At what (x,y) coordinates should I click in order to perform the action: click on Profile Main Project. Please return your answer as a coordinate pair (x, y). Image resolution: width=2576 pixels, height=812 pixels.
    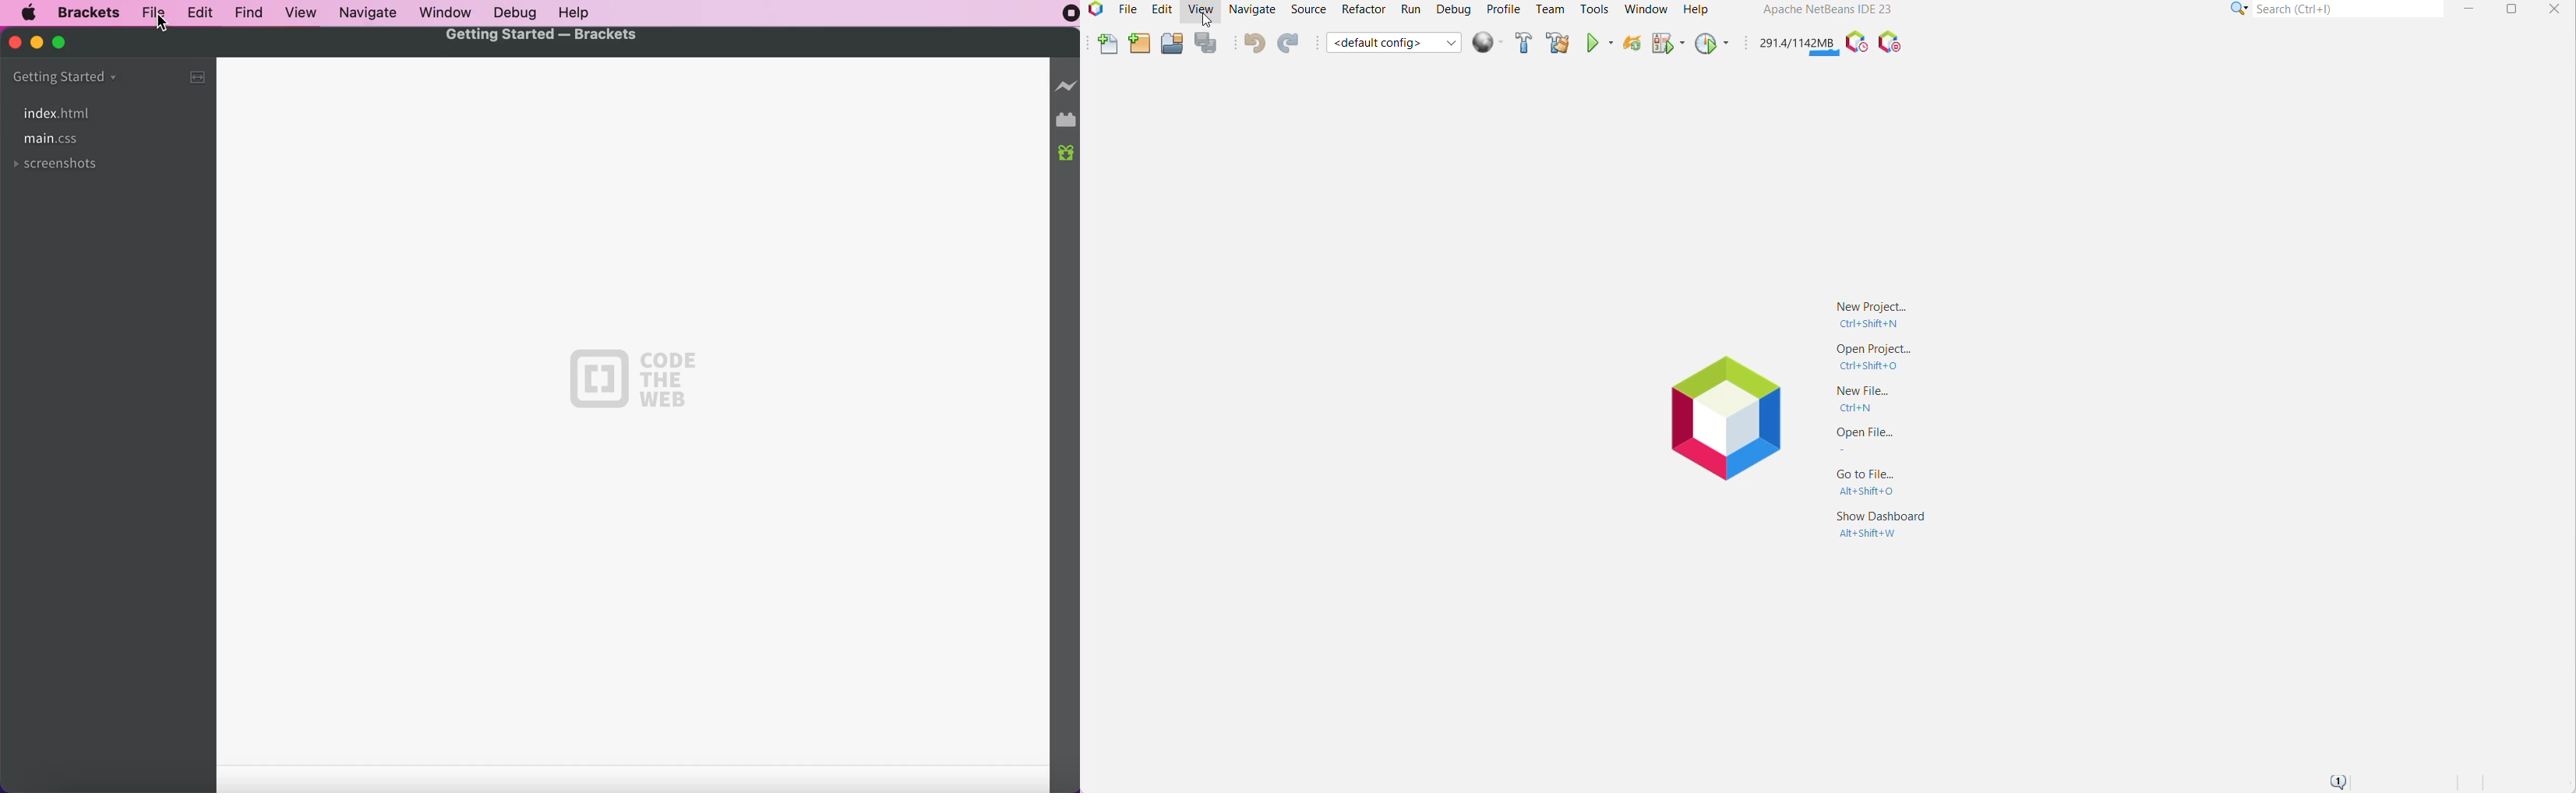
    Looking at the image, I should click on (1710, 44).